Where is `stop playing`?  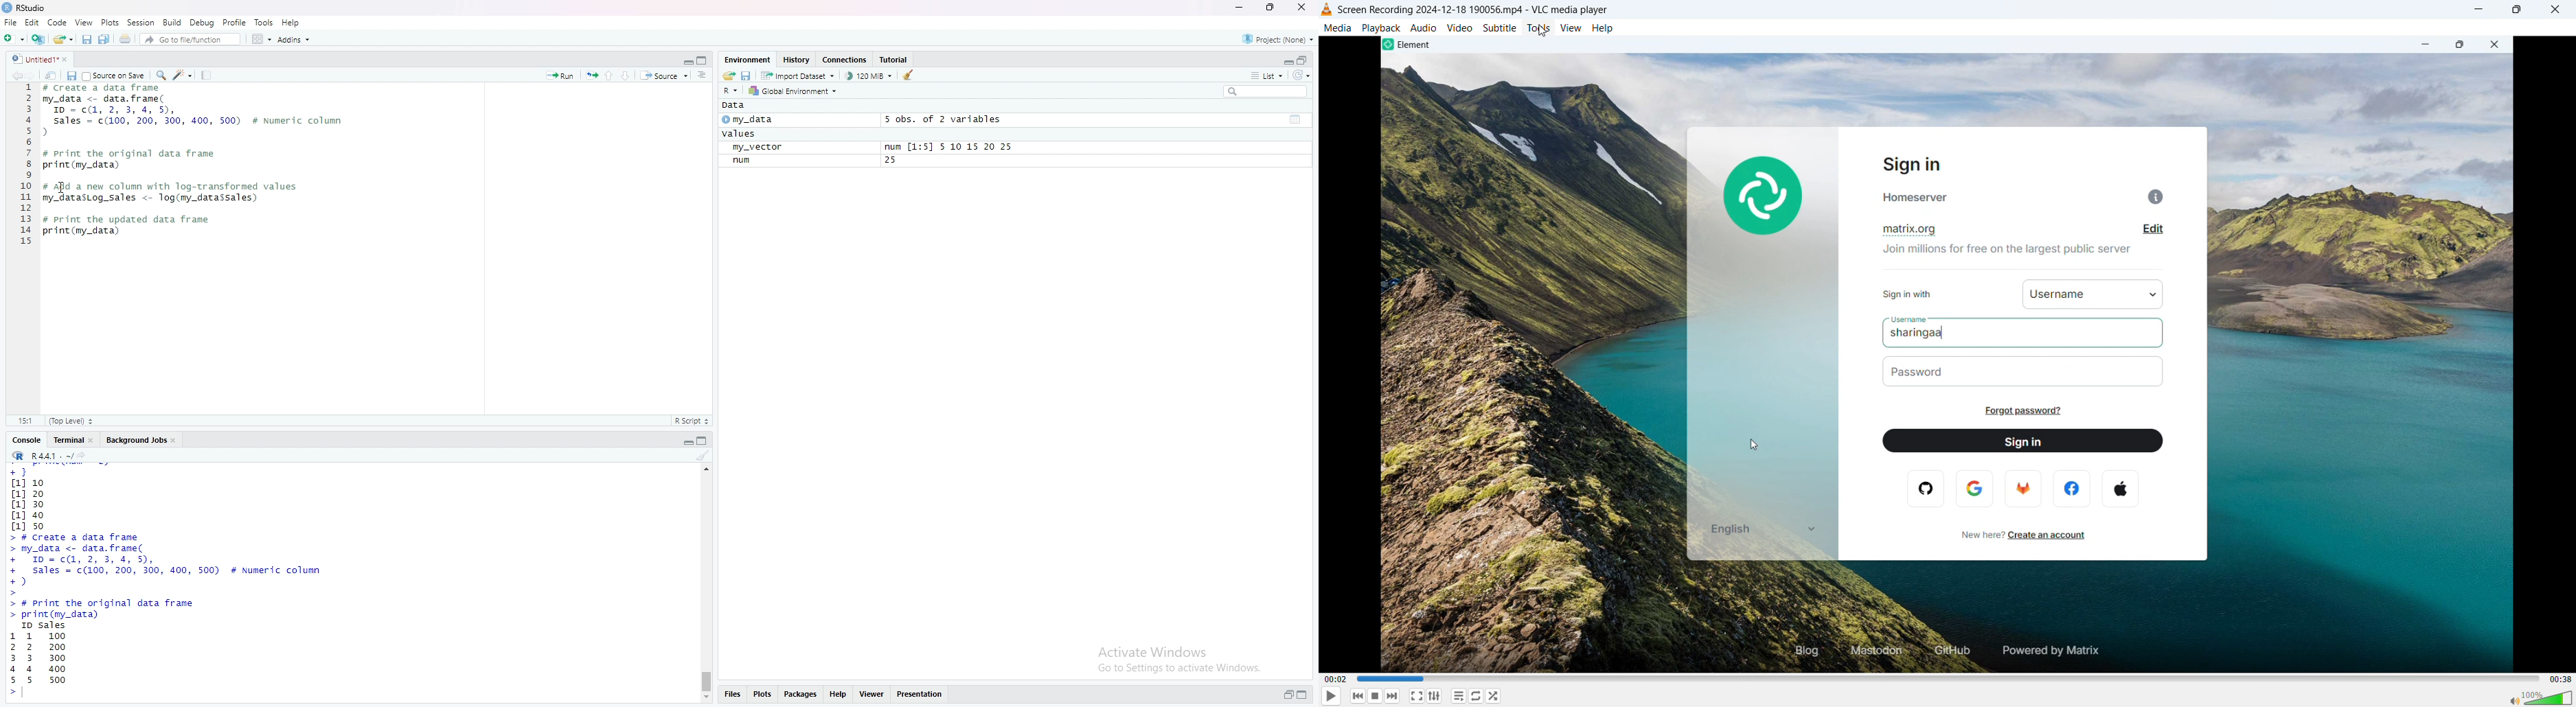
stop playing is located at coordinates (1375, 696).